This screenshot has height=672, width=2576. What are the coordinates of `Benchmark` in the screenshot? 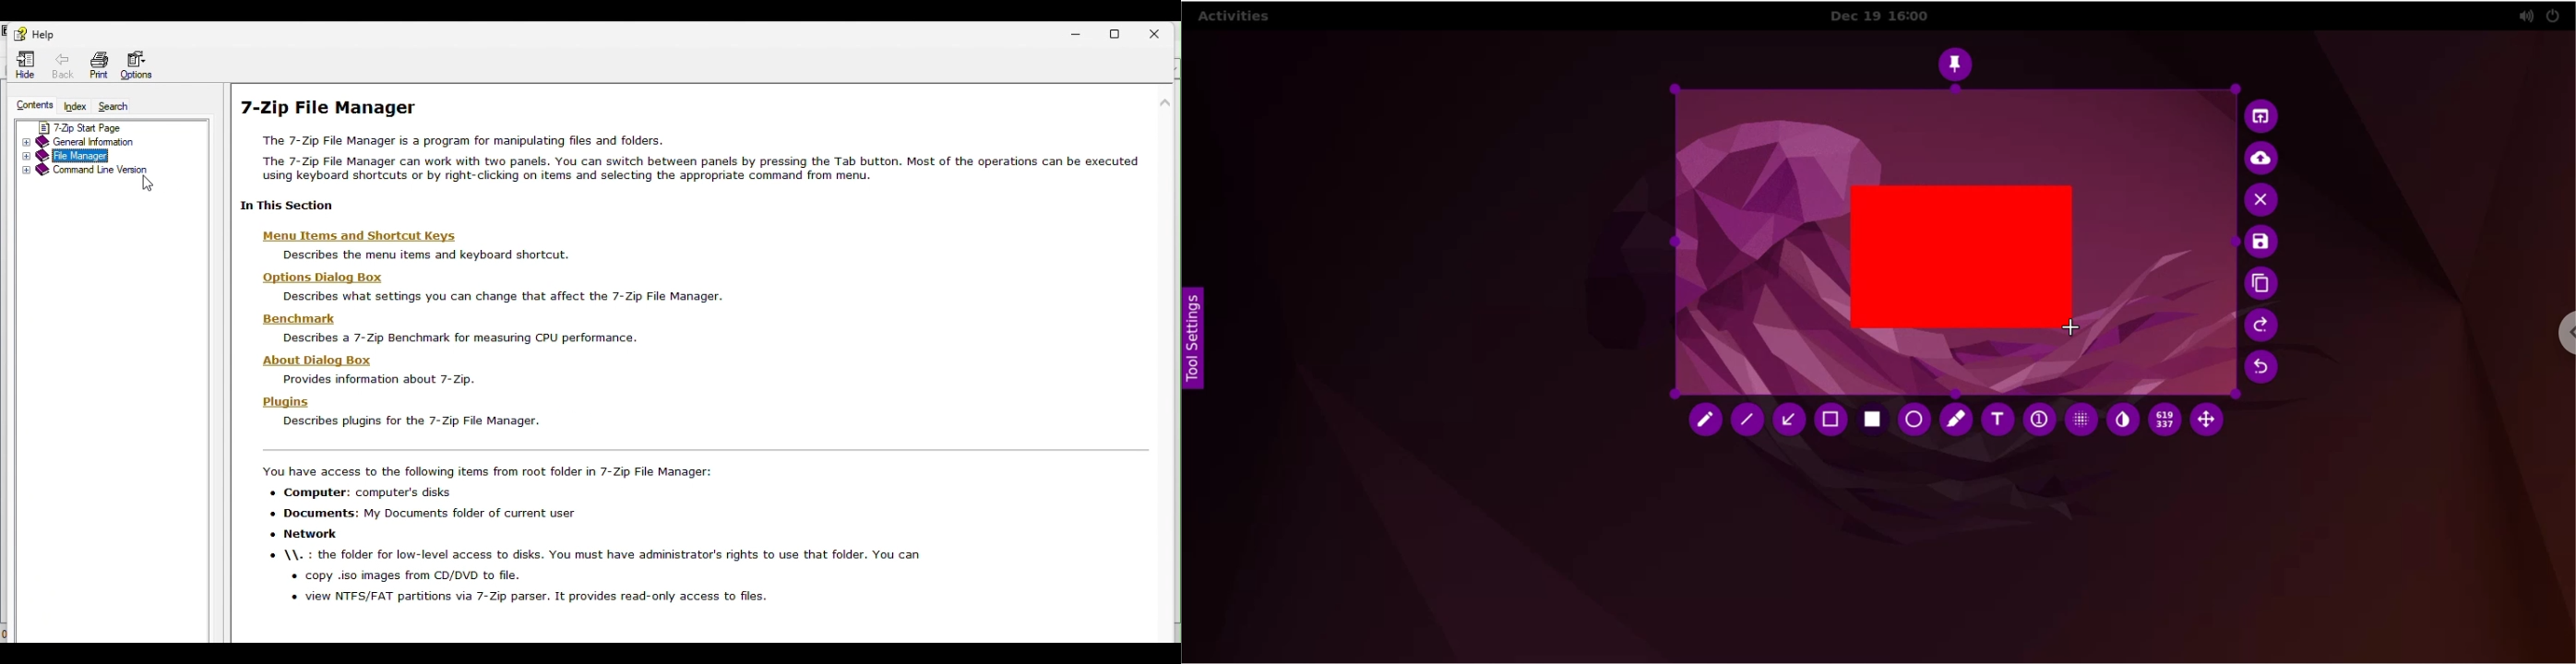 It's located at (304, 318).